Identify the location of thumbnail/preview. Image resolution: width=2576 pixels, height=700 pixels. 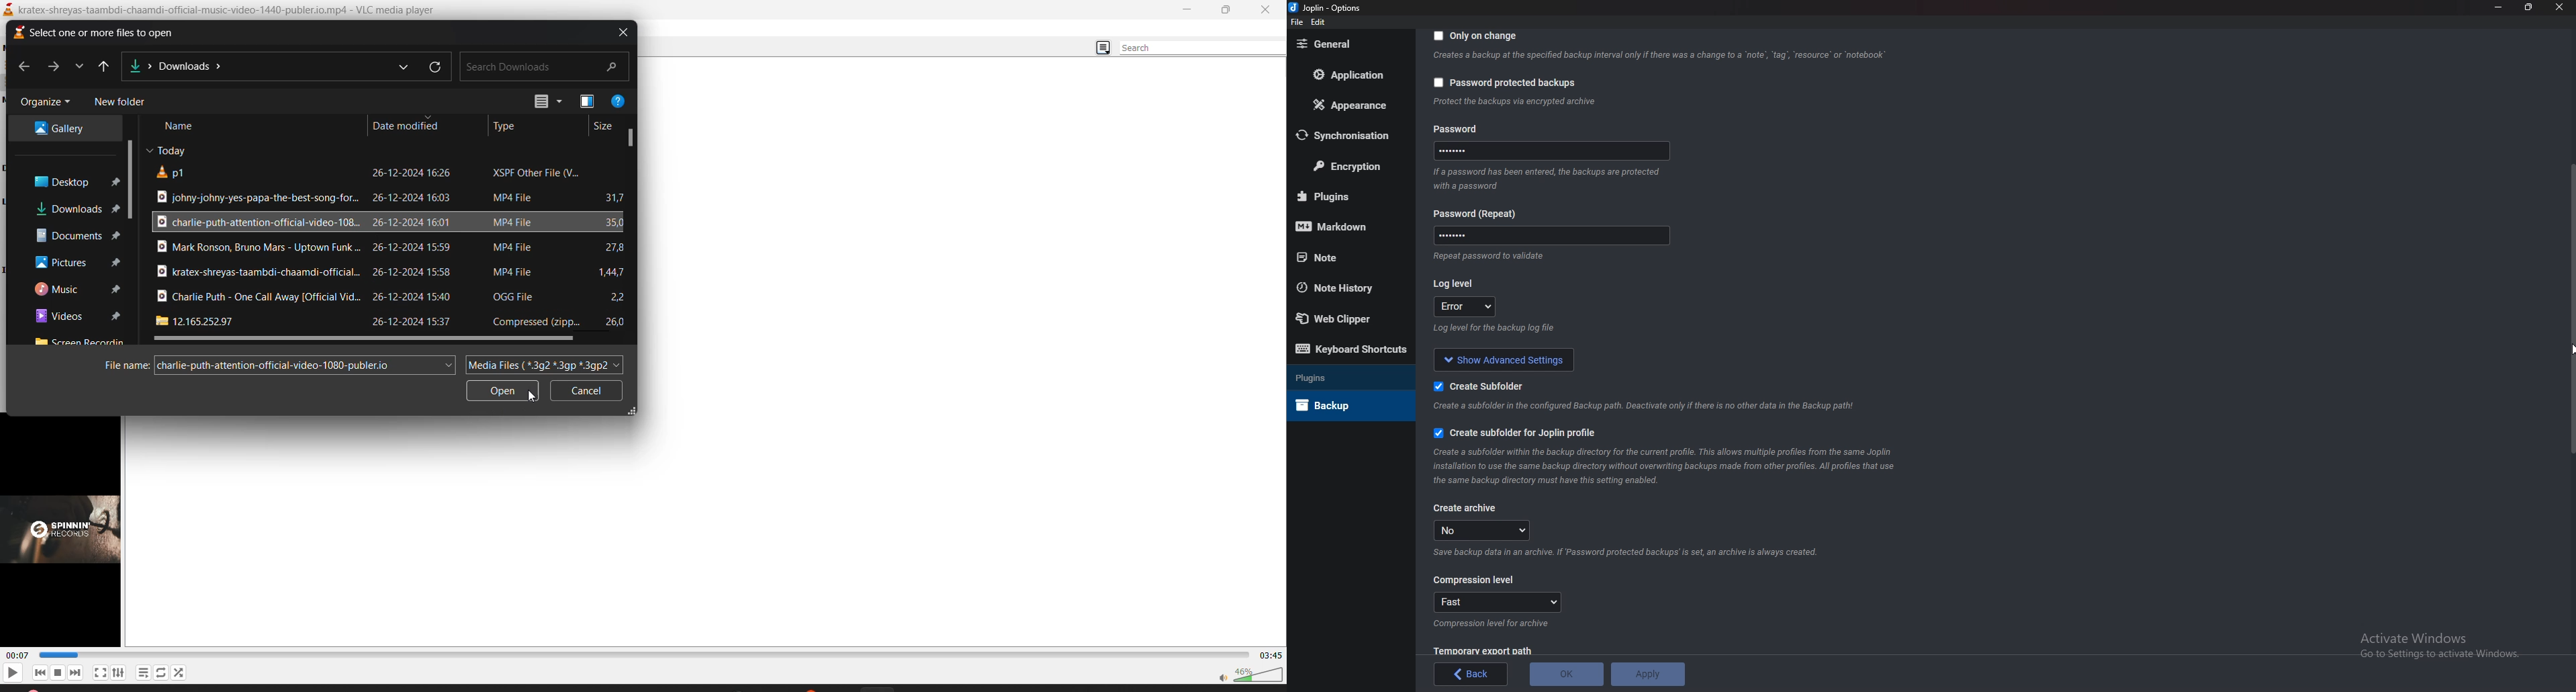
(64, 530).